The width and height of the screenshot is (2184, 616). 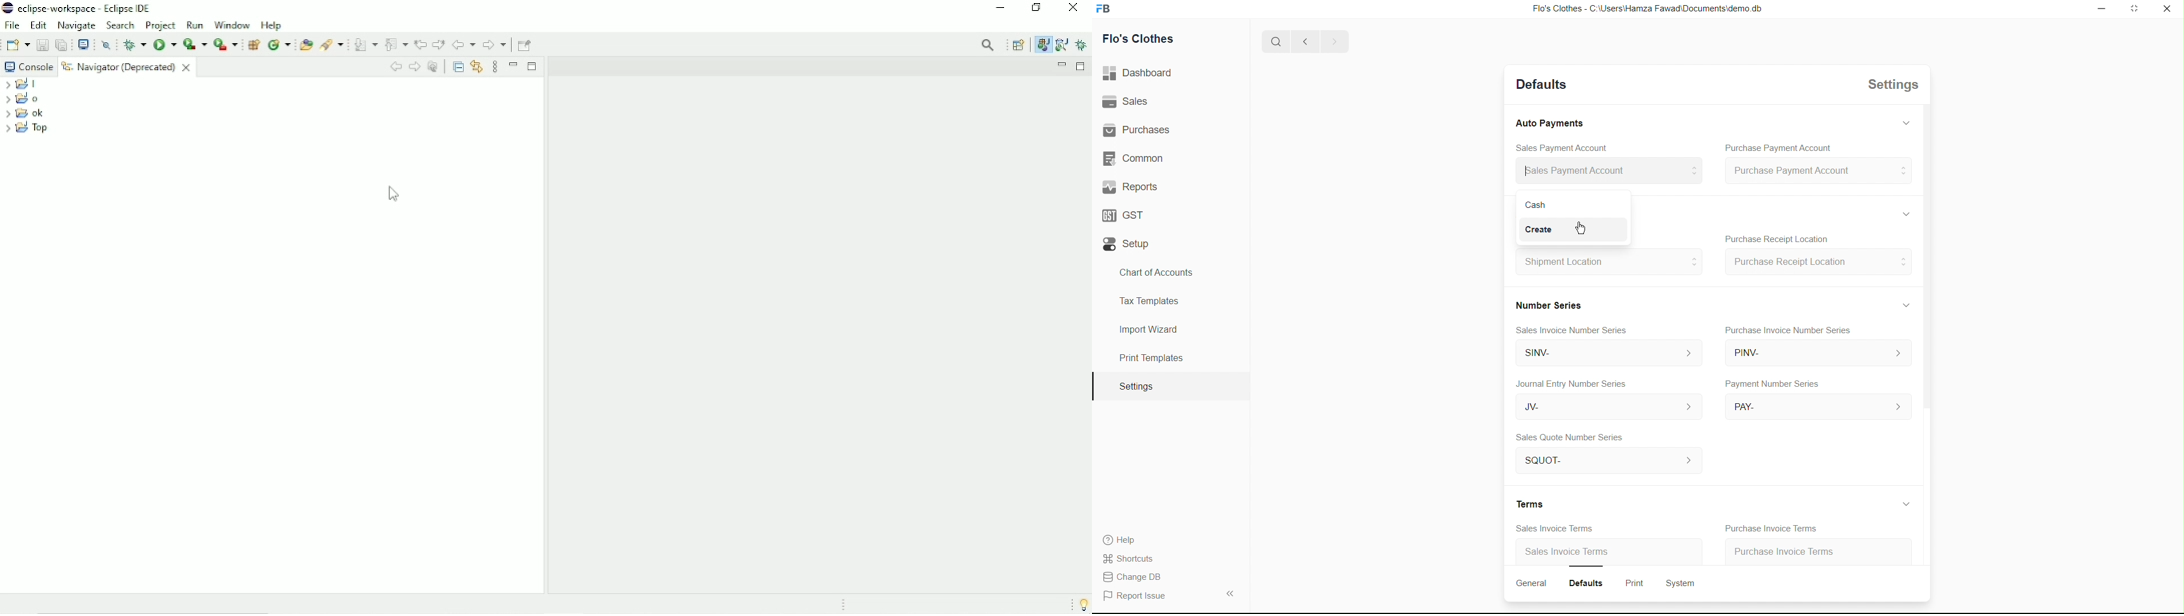 What do you see at coordinates (1129, 244) in the screenshot?
I see `Setup` at bounding box center [1129, 244].